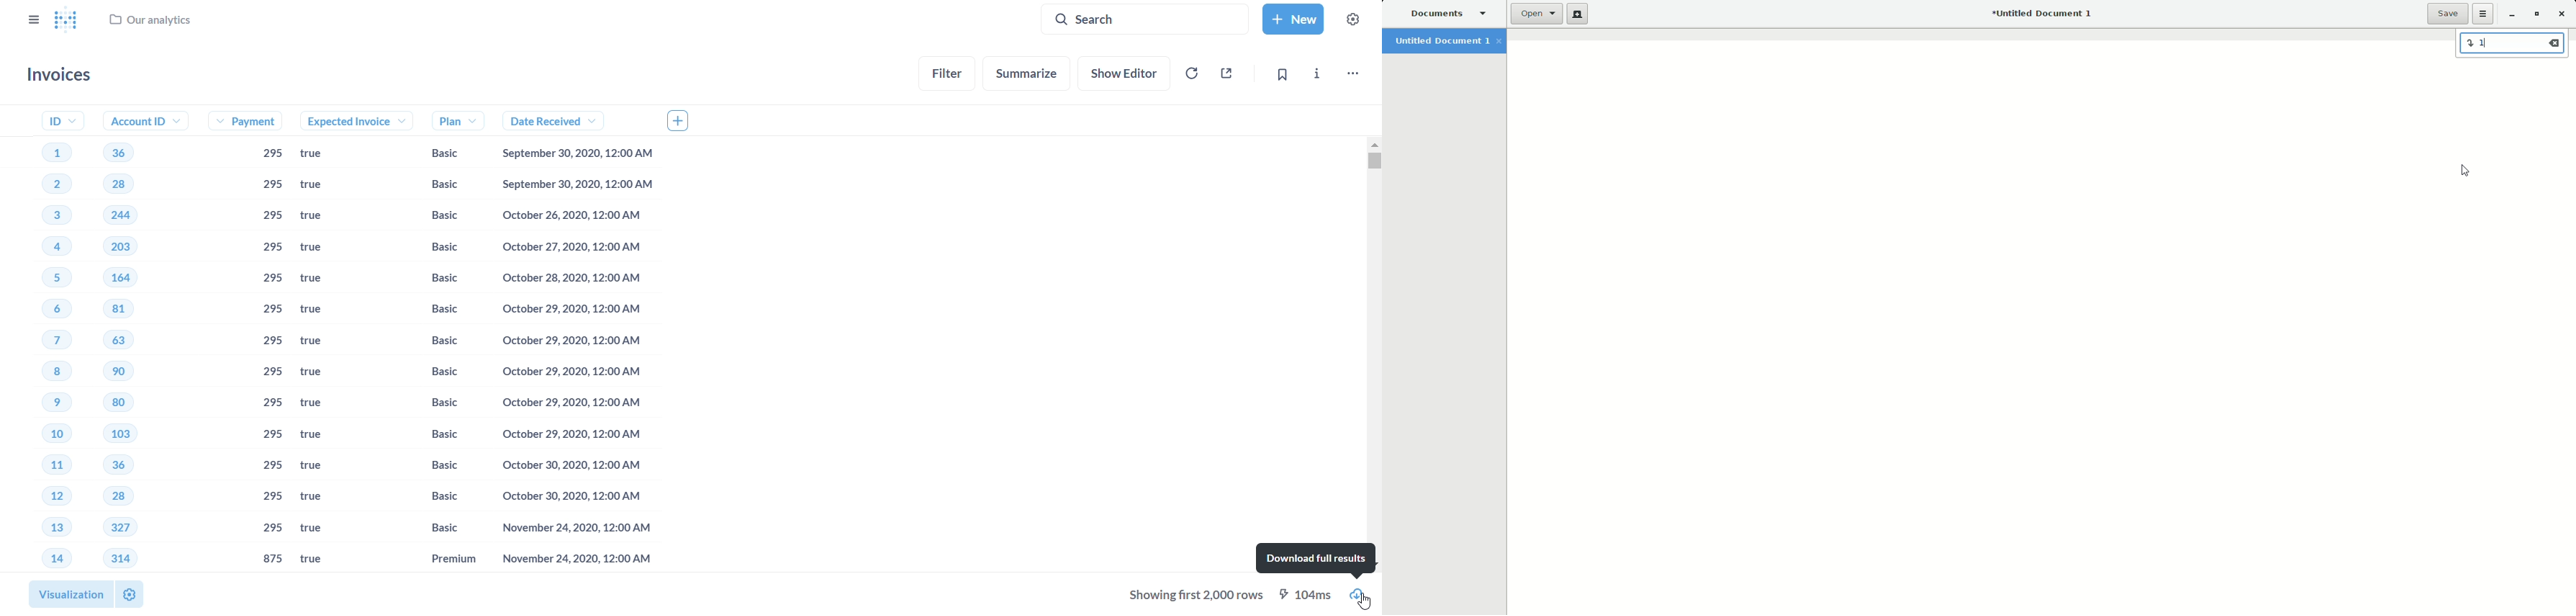 The height and width of the screenshot is (616, 2576). What do you see at coordinates (118, 184) in the screenshot?
I see `28` at bounding box center [118, 184].